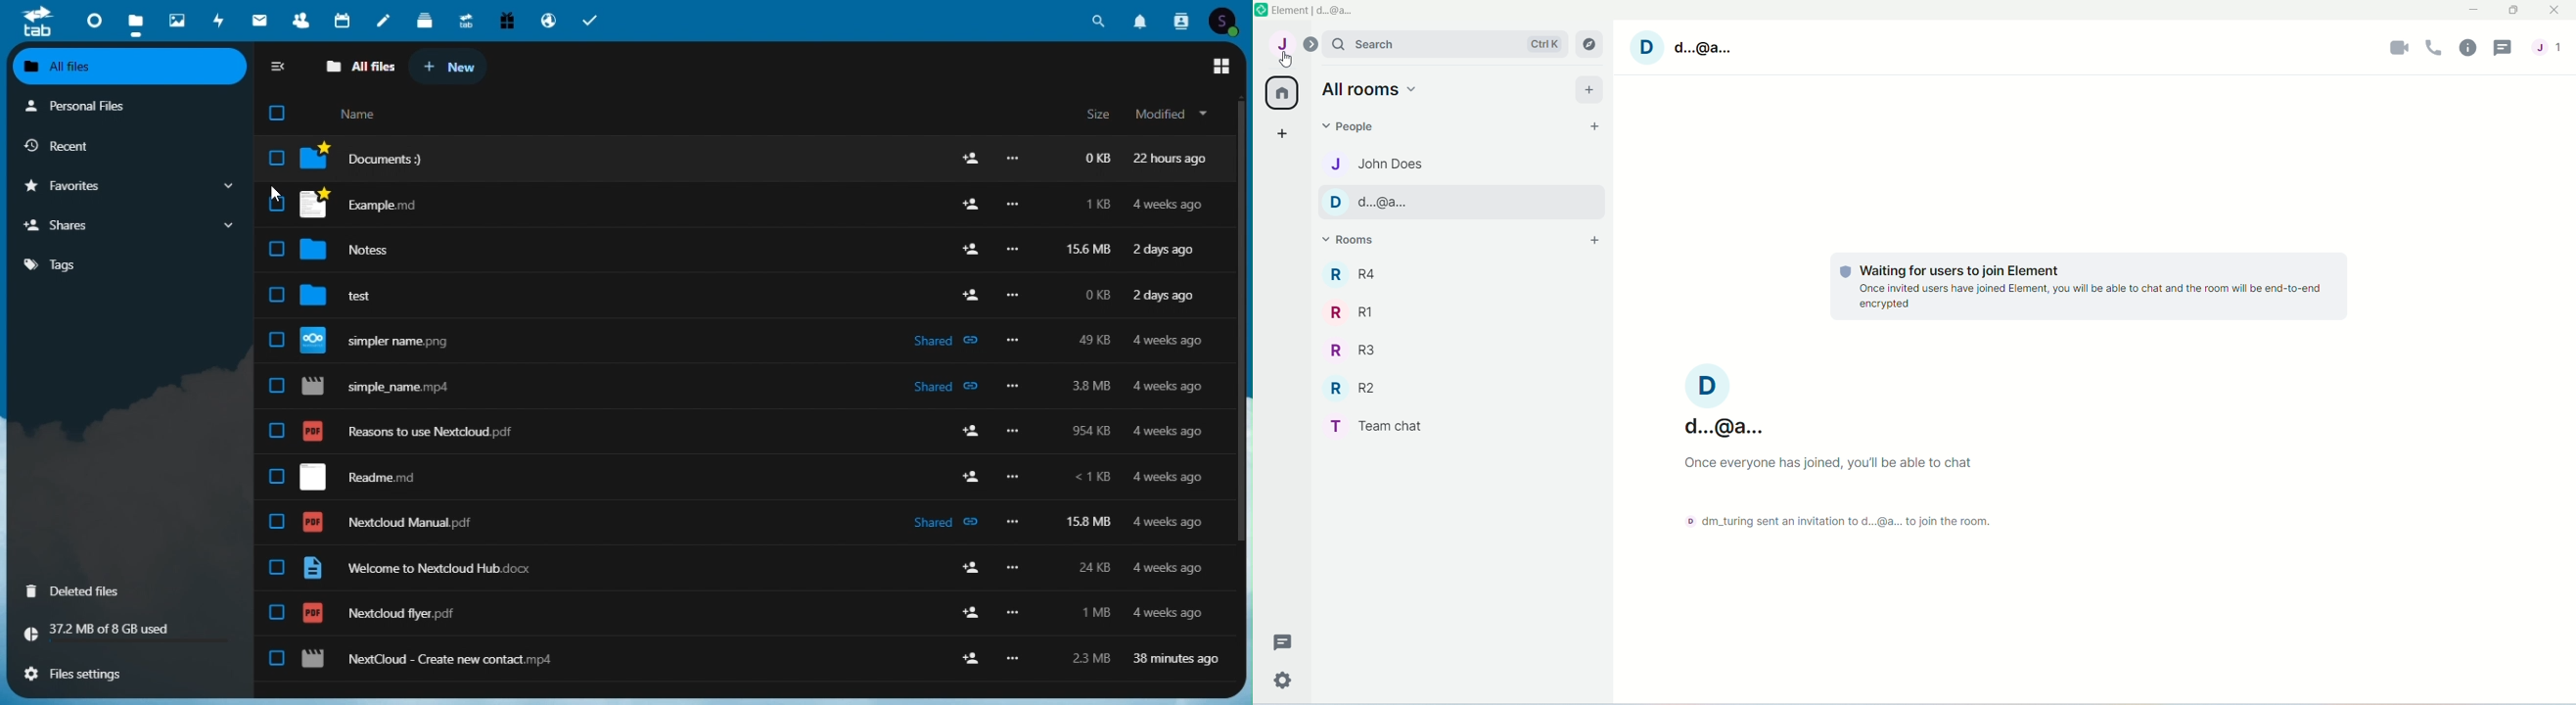 The image size is (2576, 728). Describe the element at coordinates (1012, 206) in the screenshot. I see `more options` at that location.